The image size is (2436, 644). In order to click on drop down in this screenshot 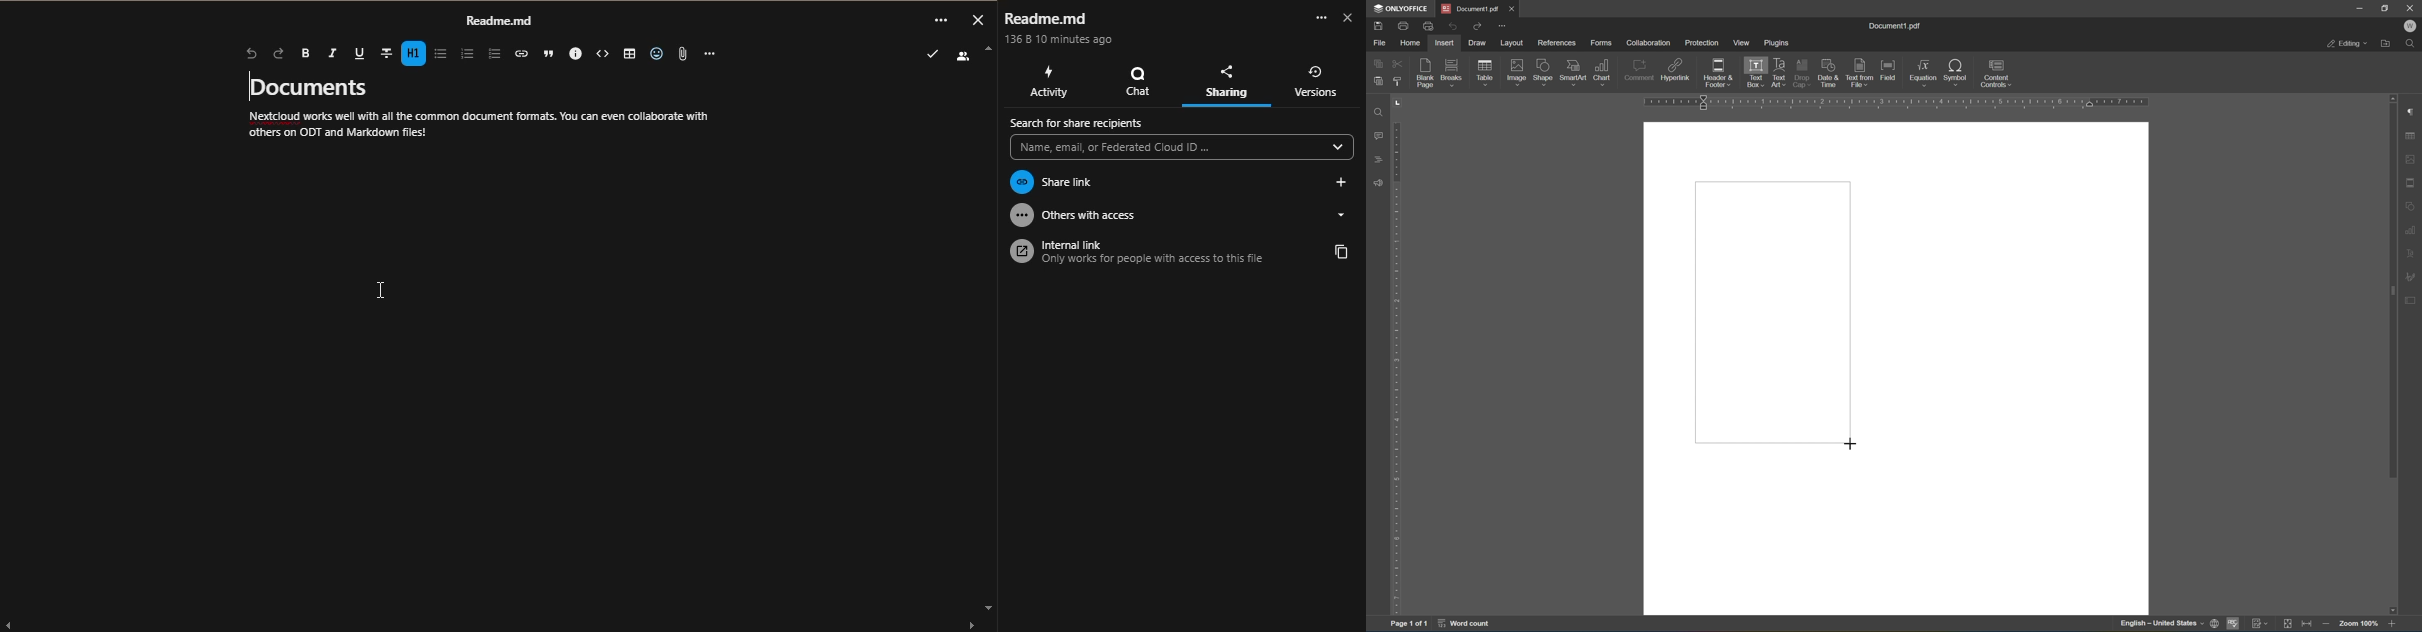, I will do `click(1338, 147)`.